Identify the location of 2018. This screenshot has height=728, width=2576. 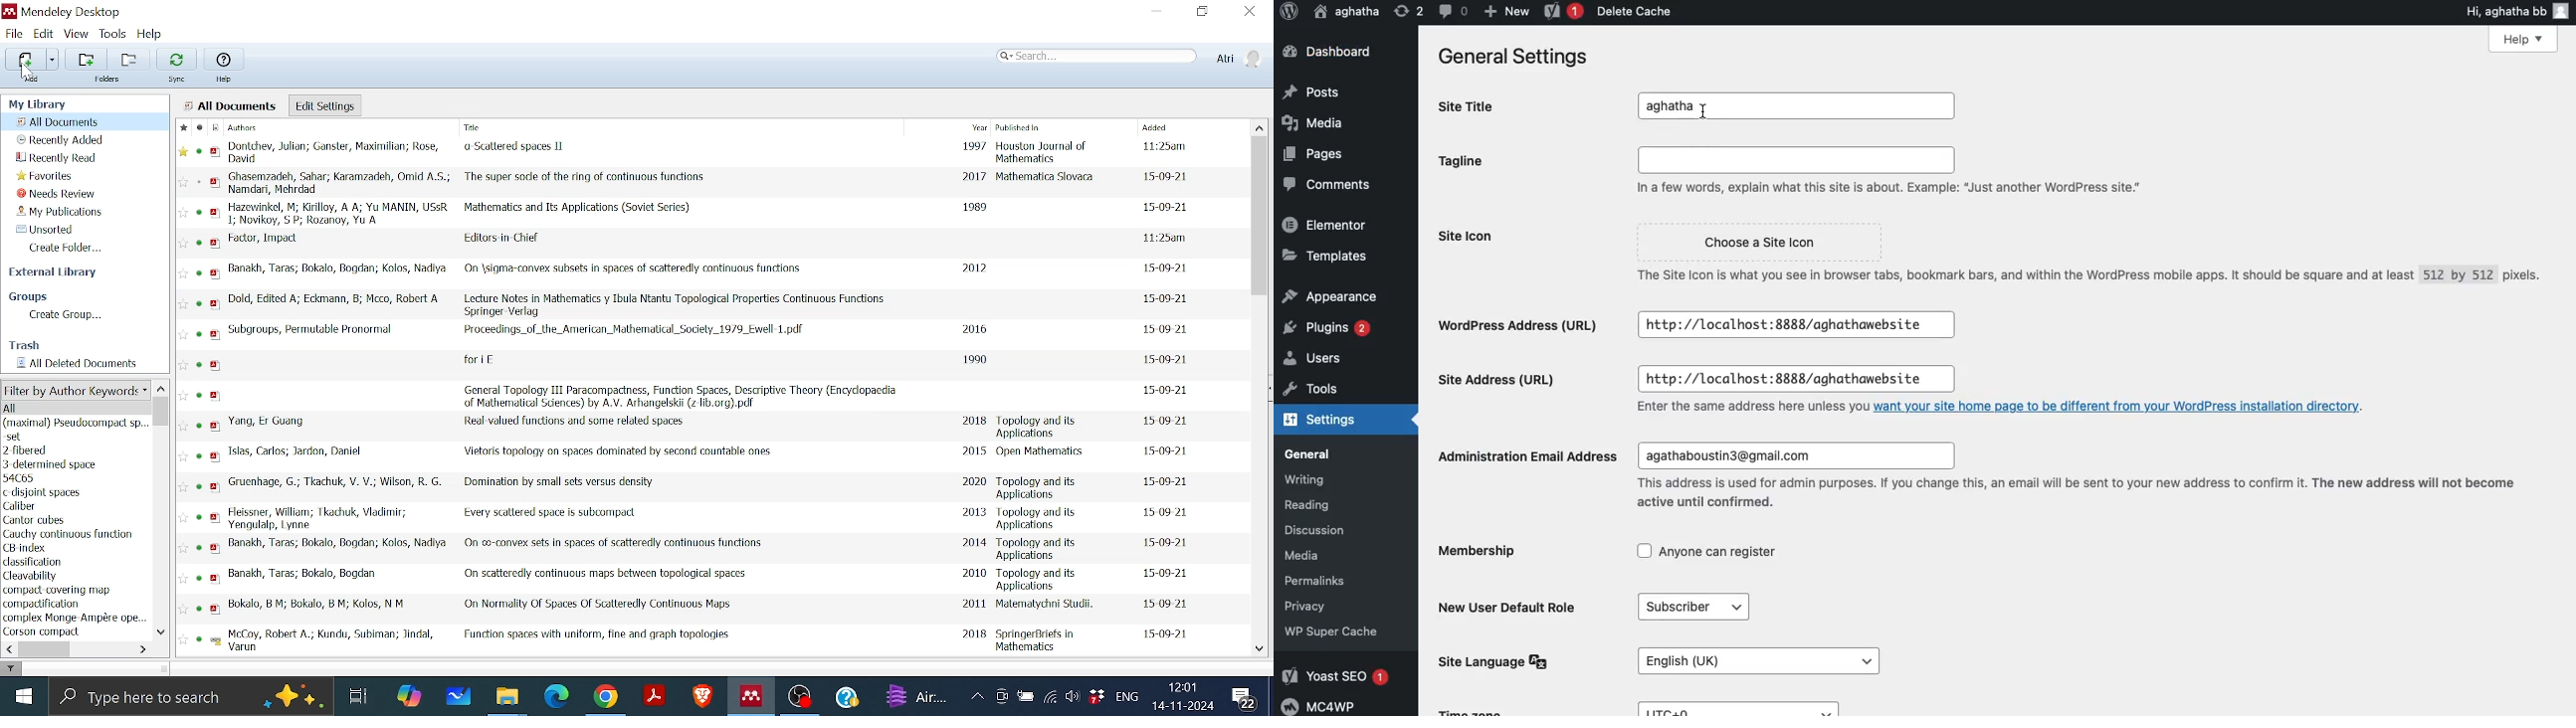
(970, 421).